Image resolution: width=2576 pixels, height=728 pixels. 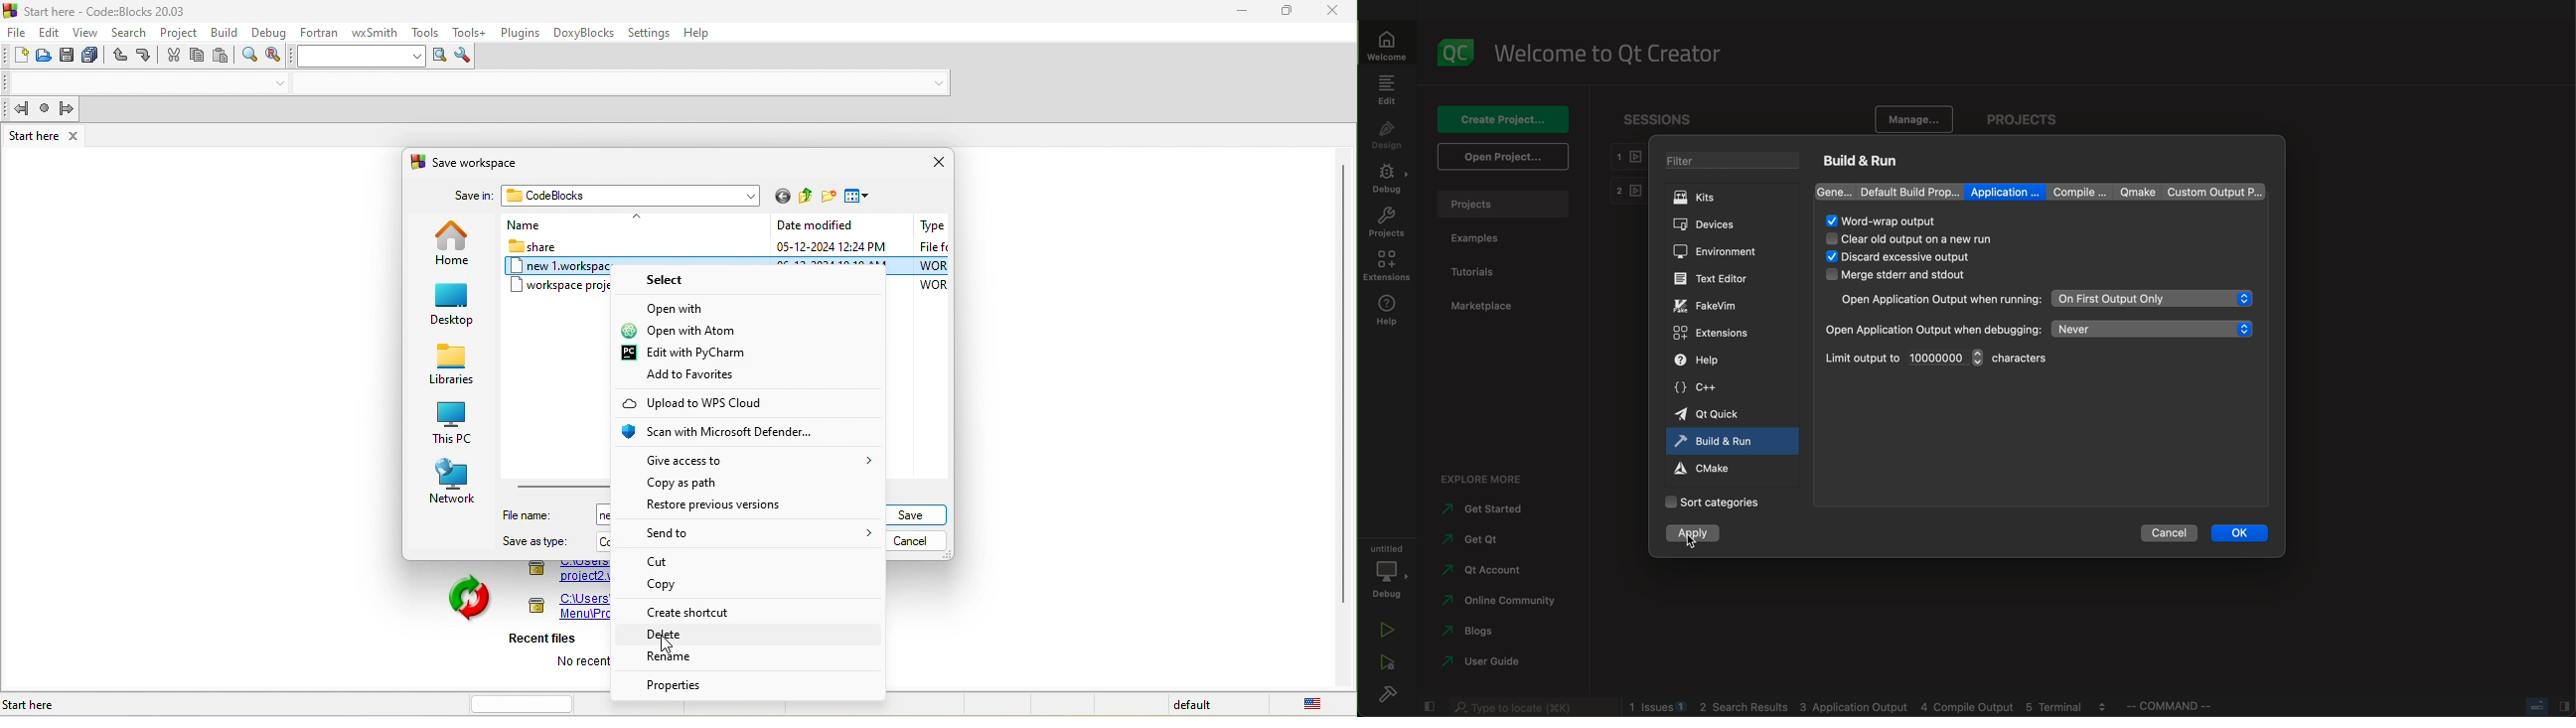 What do you see at coordinates (652, 33) in the screenshot?
I see `settings` at bounding box center [652, 33].